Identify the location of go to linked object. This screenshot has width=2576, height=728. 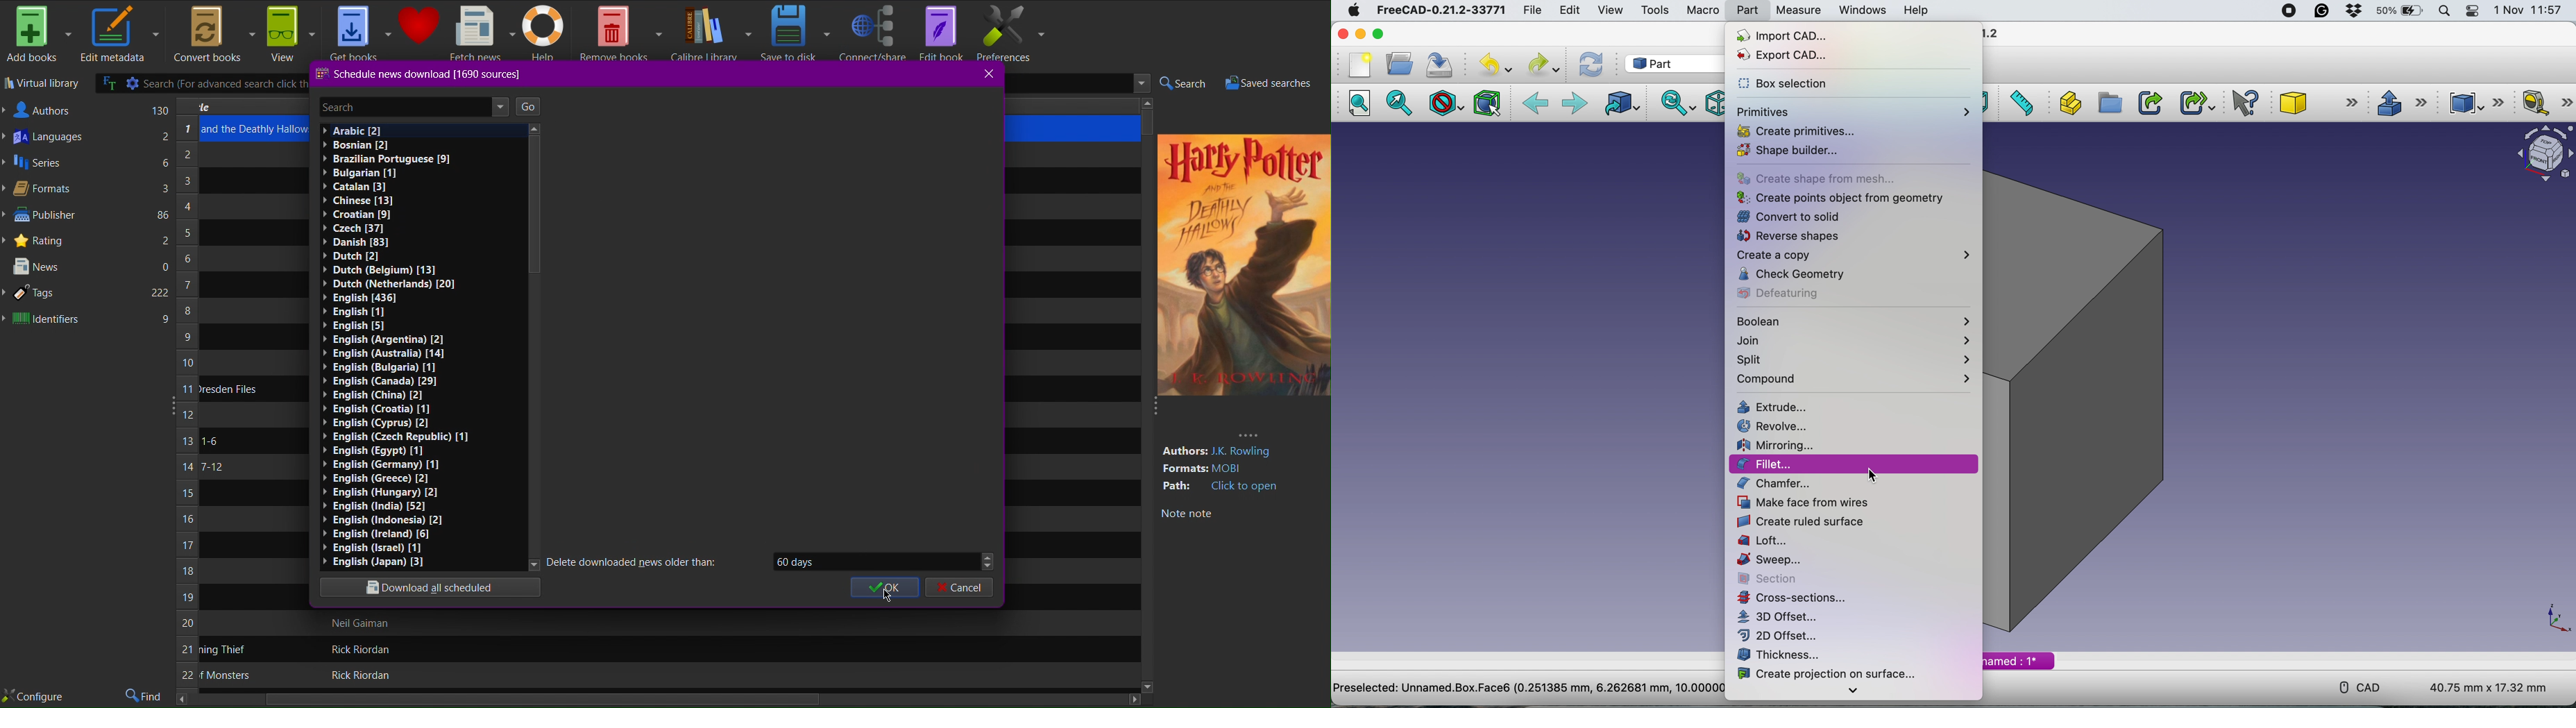
(1620, 105).